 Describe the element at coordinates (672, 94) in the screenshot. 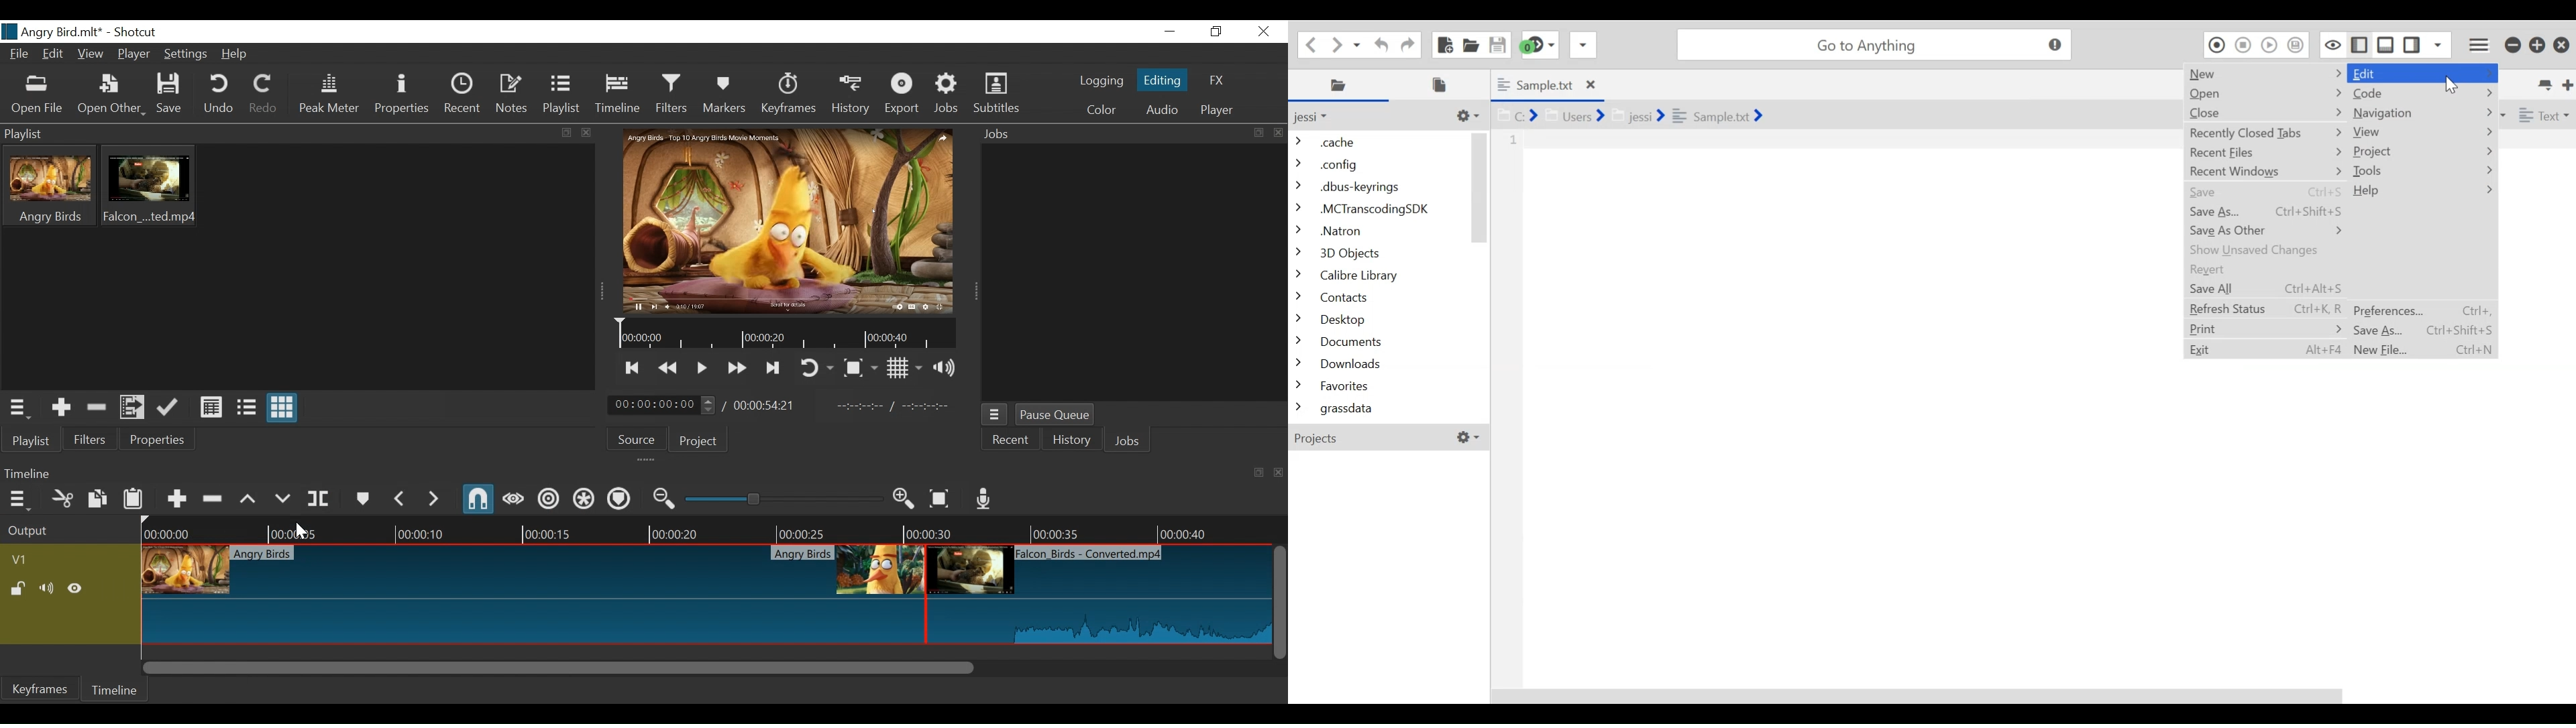

I see `Filters` at that location.